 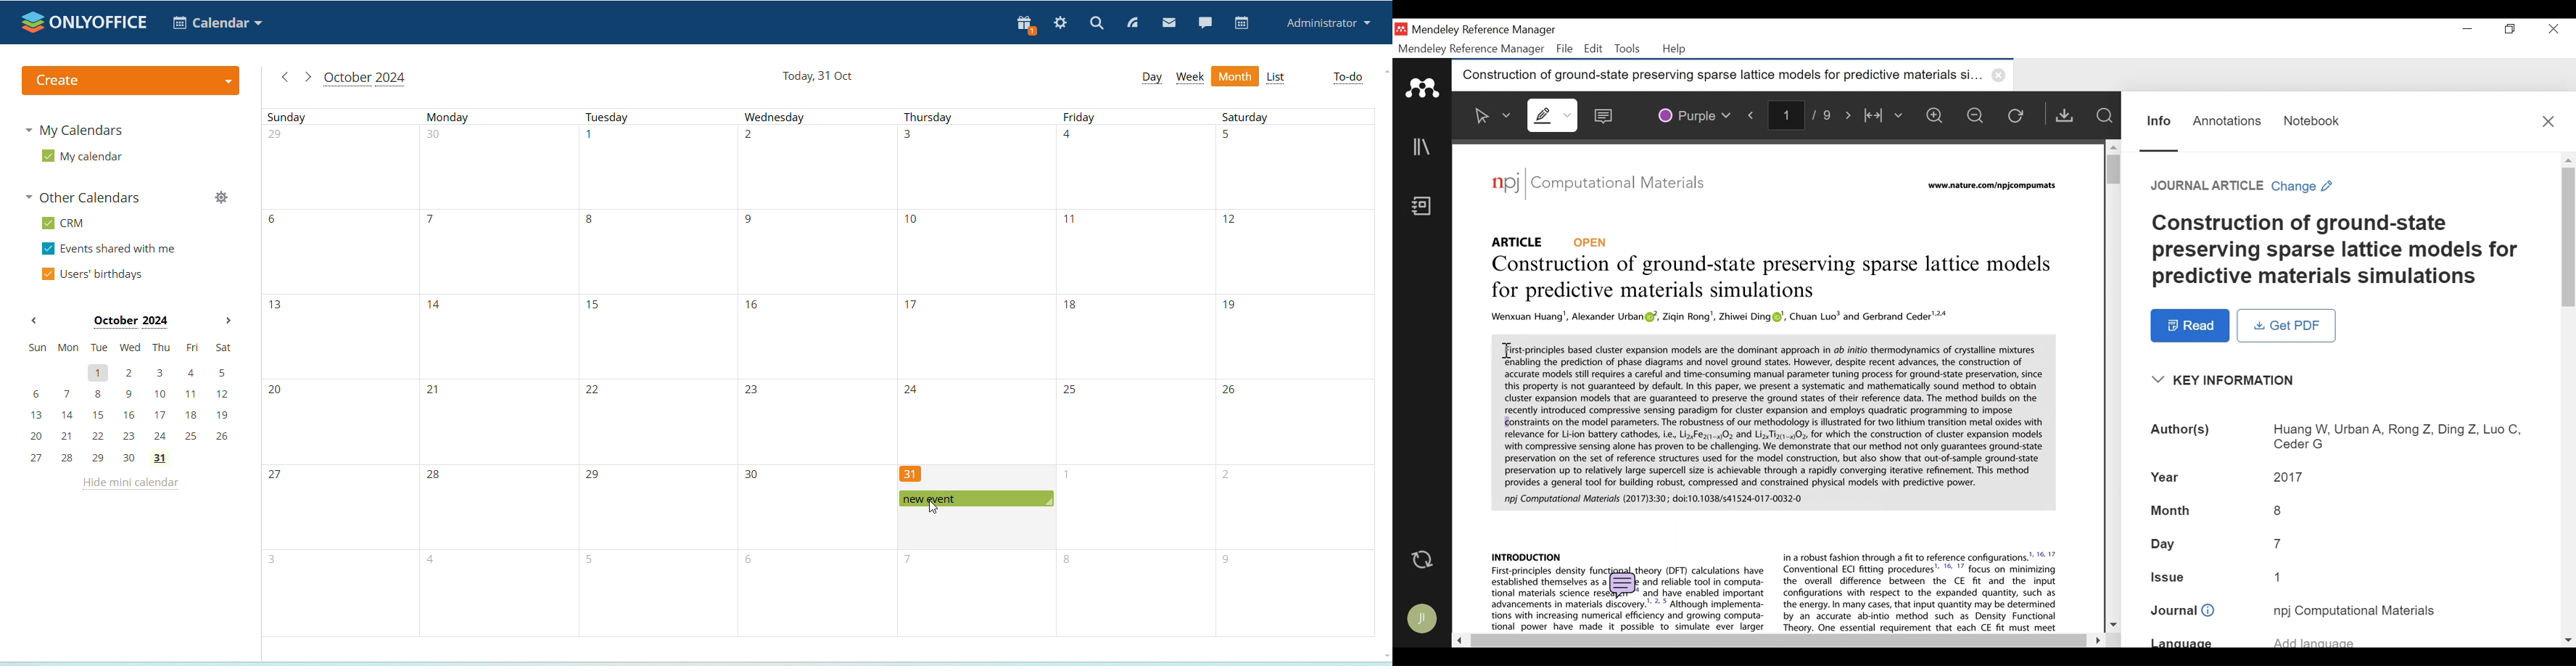 I want to click on Scroll Right, so click(x=2095, y=640).